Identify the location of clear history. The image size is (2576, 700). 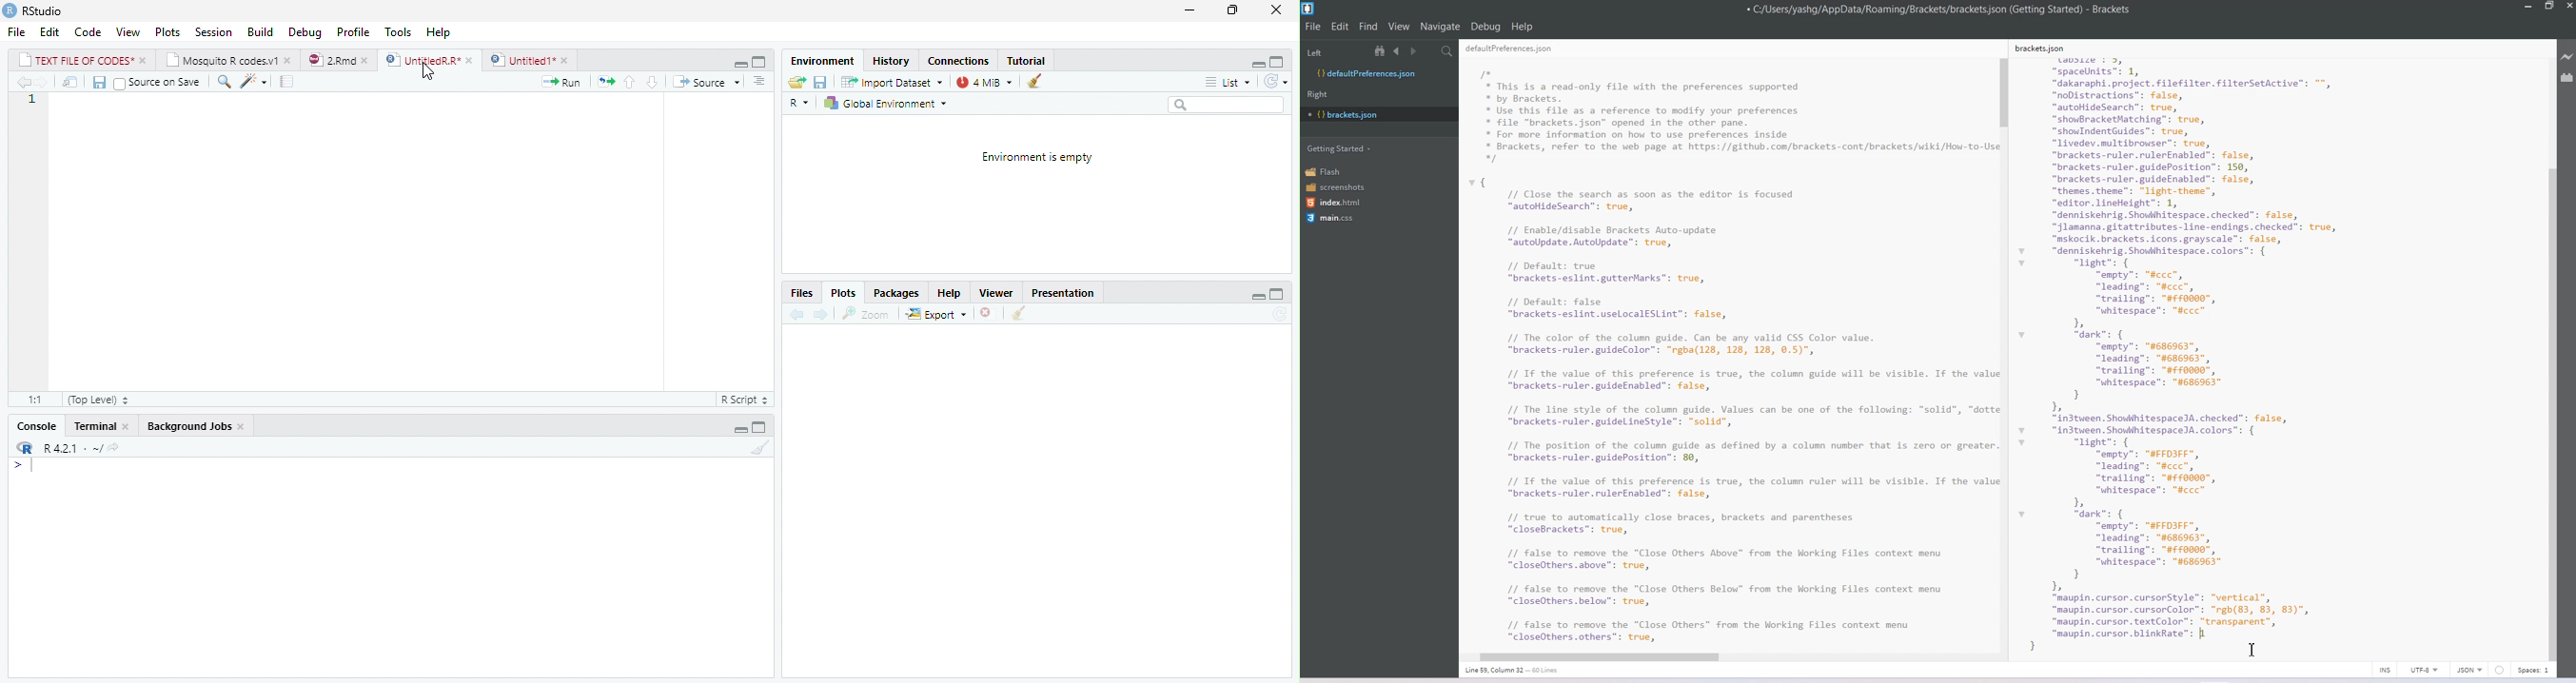
(1038, 82).